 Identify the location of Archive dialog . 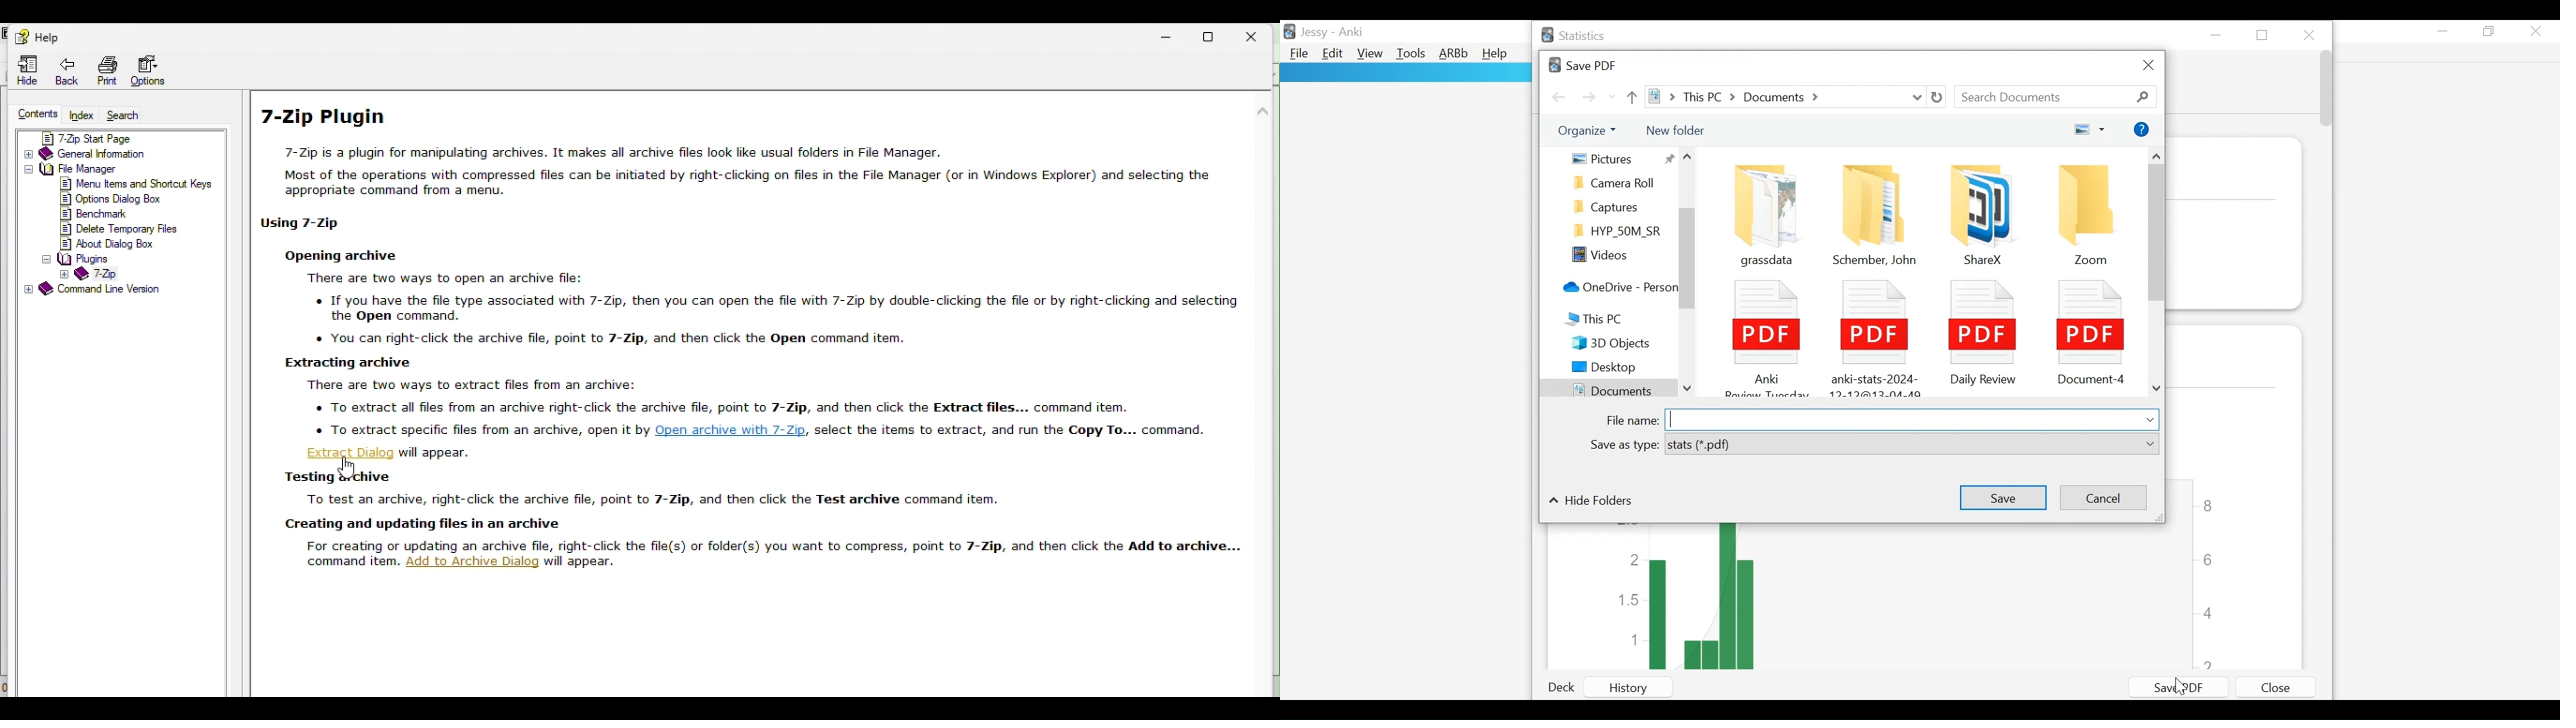
(342, 477).